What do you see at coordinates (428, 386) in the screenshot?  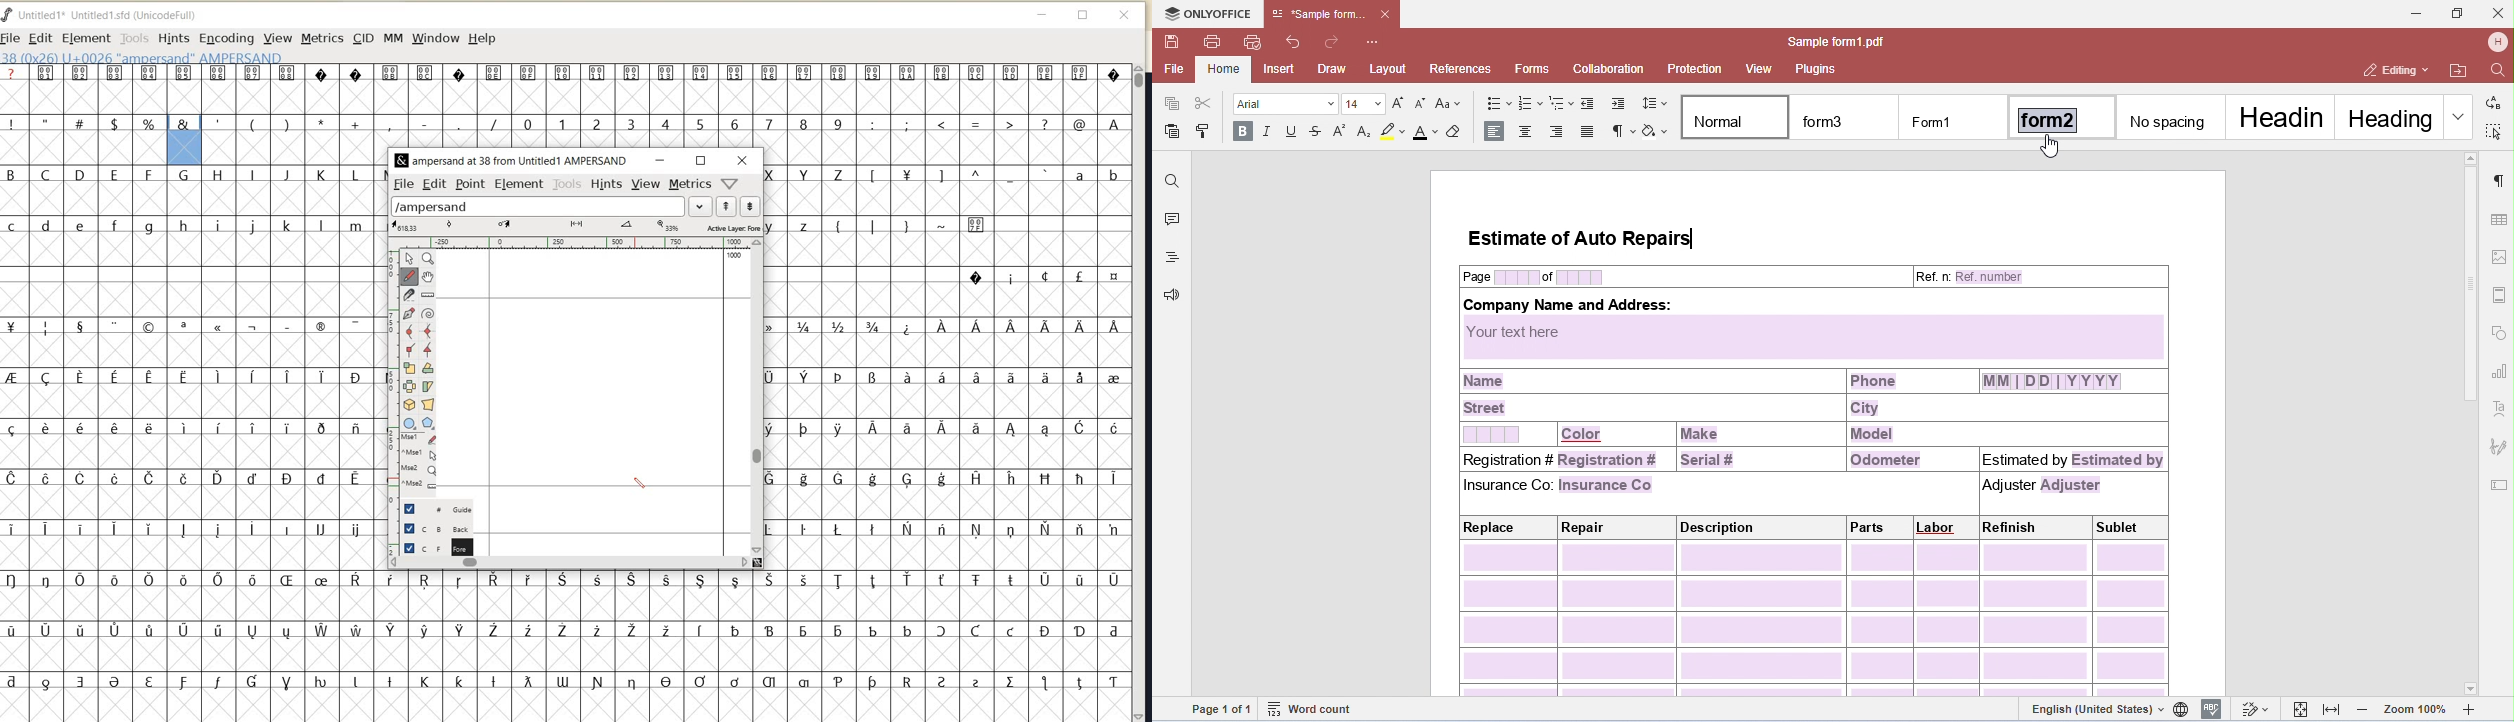 I see `skew the selection` at bounding box center [428, 386].